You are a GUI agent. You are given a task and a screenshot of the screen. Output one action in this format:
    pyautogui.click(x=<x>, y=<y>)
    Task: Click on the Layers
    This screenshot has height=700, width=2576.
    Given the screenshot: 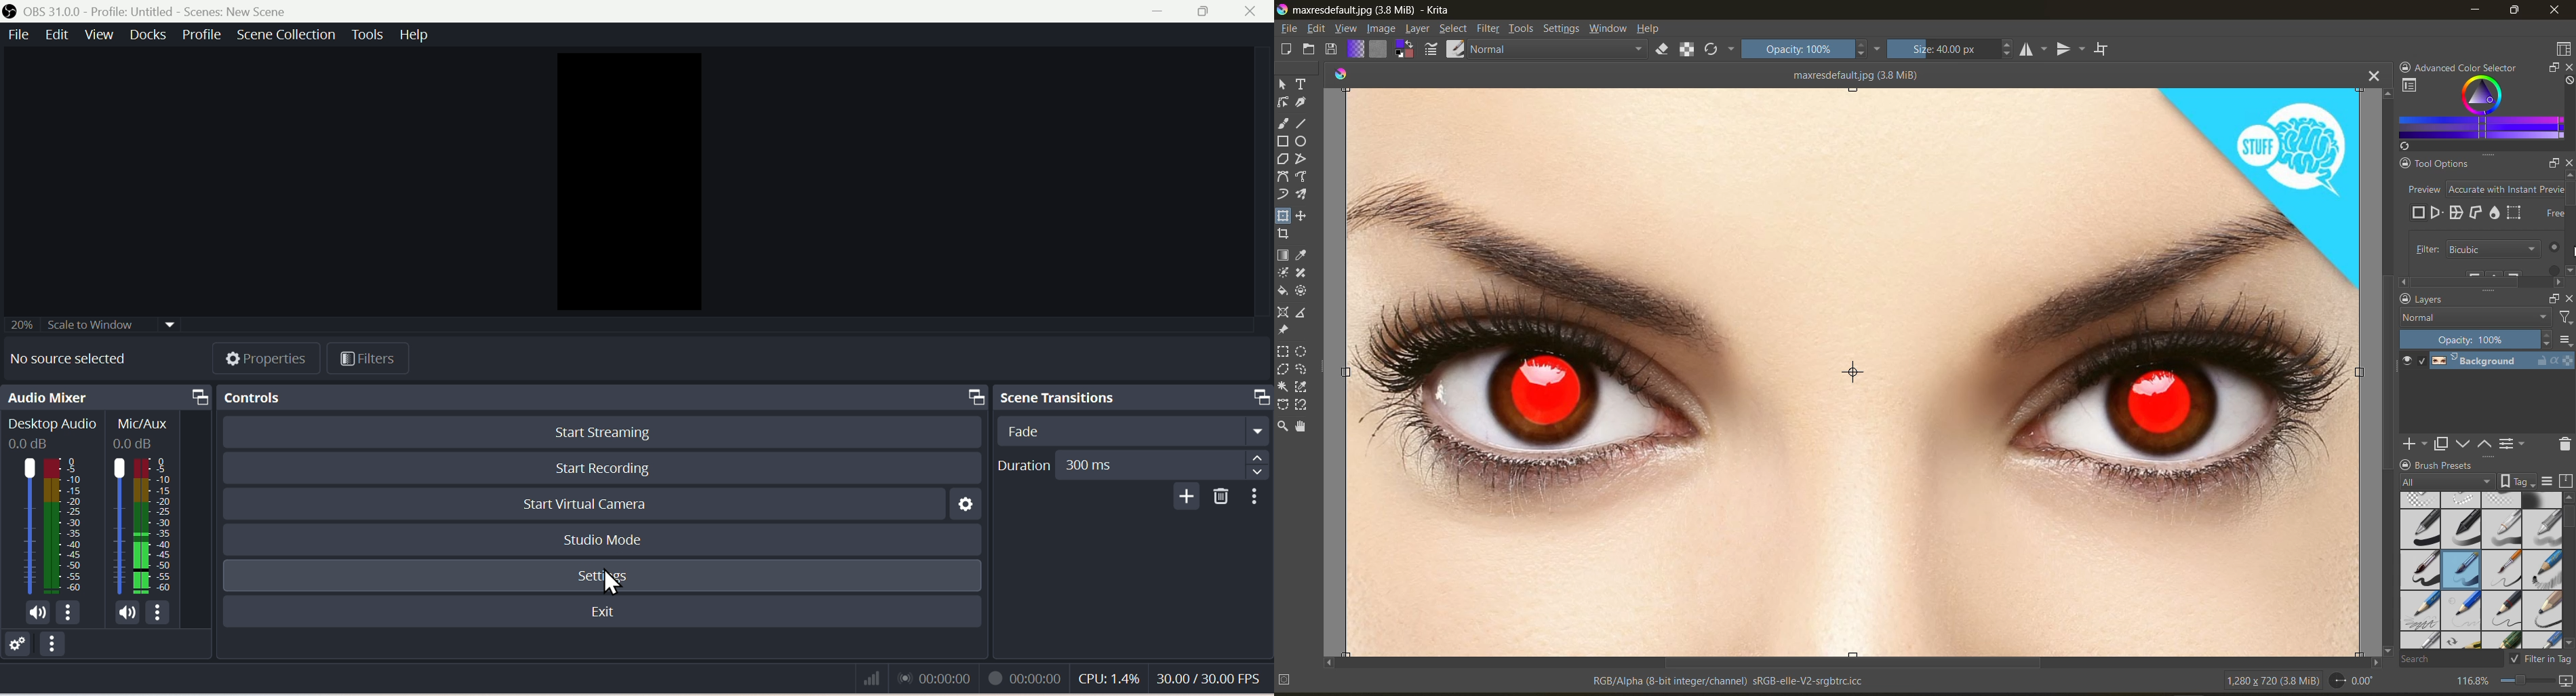 What is the action you would take?
    pyautogui.click(x=2455, y=300)
    